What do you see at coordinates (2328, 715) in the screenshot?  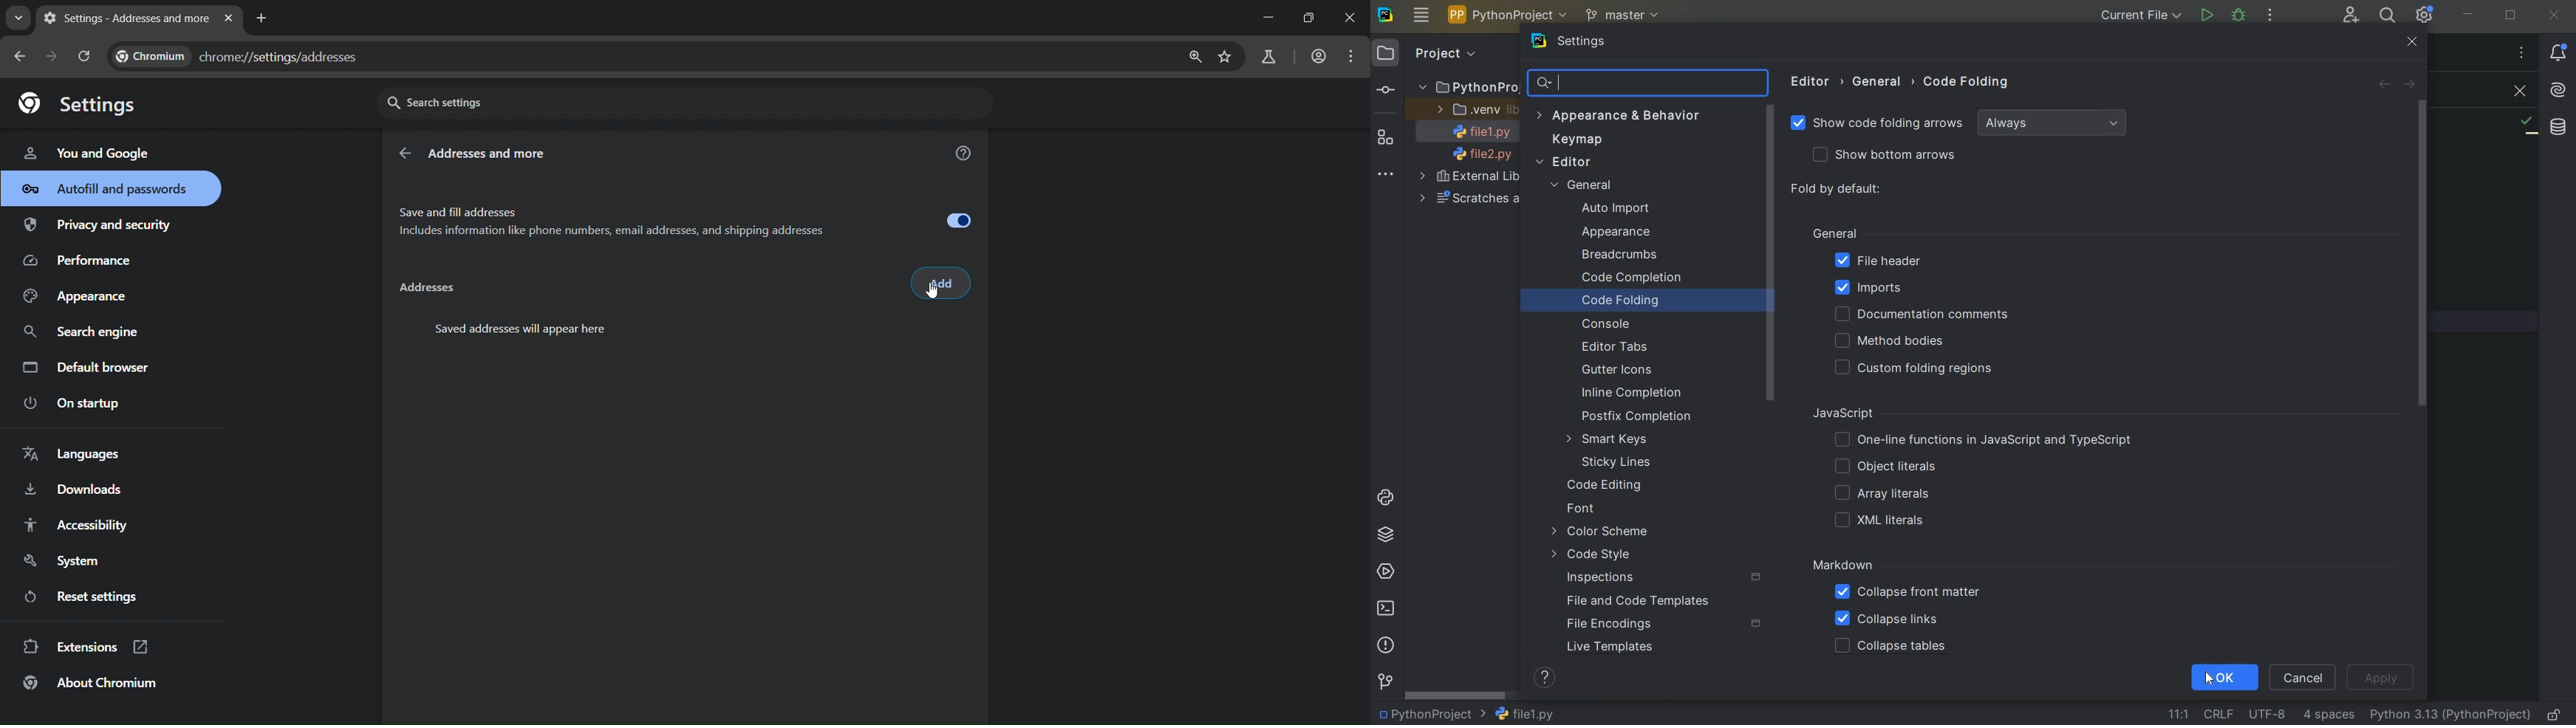 I see `INDENT` at bounding box center [2328, 715].